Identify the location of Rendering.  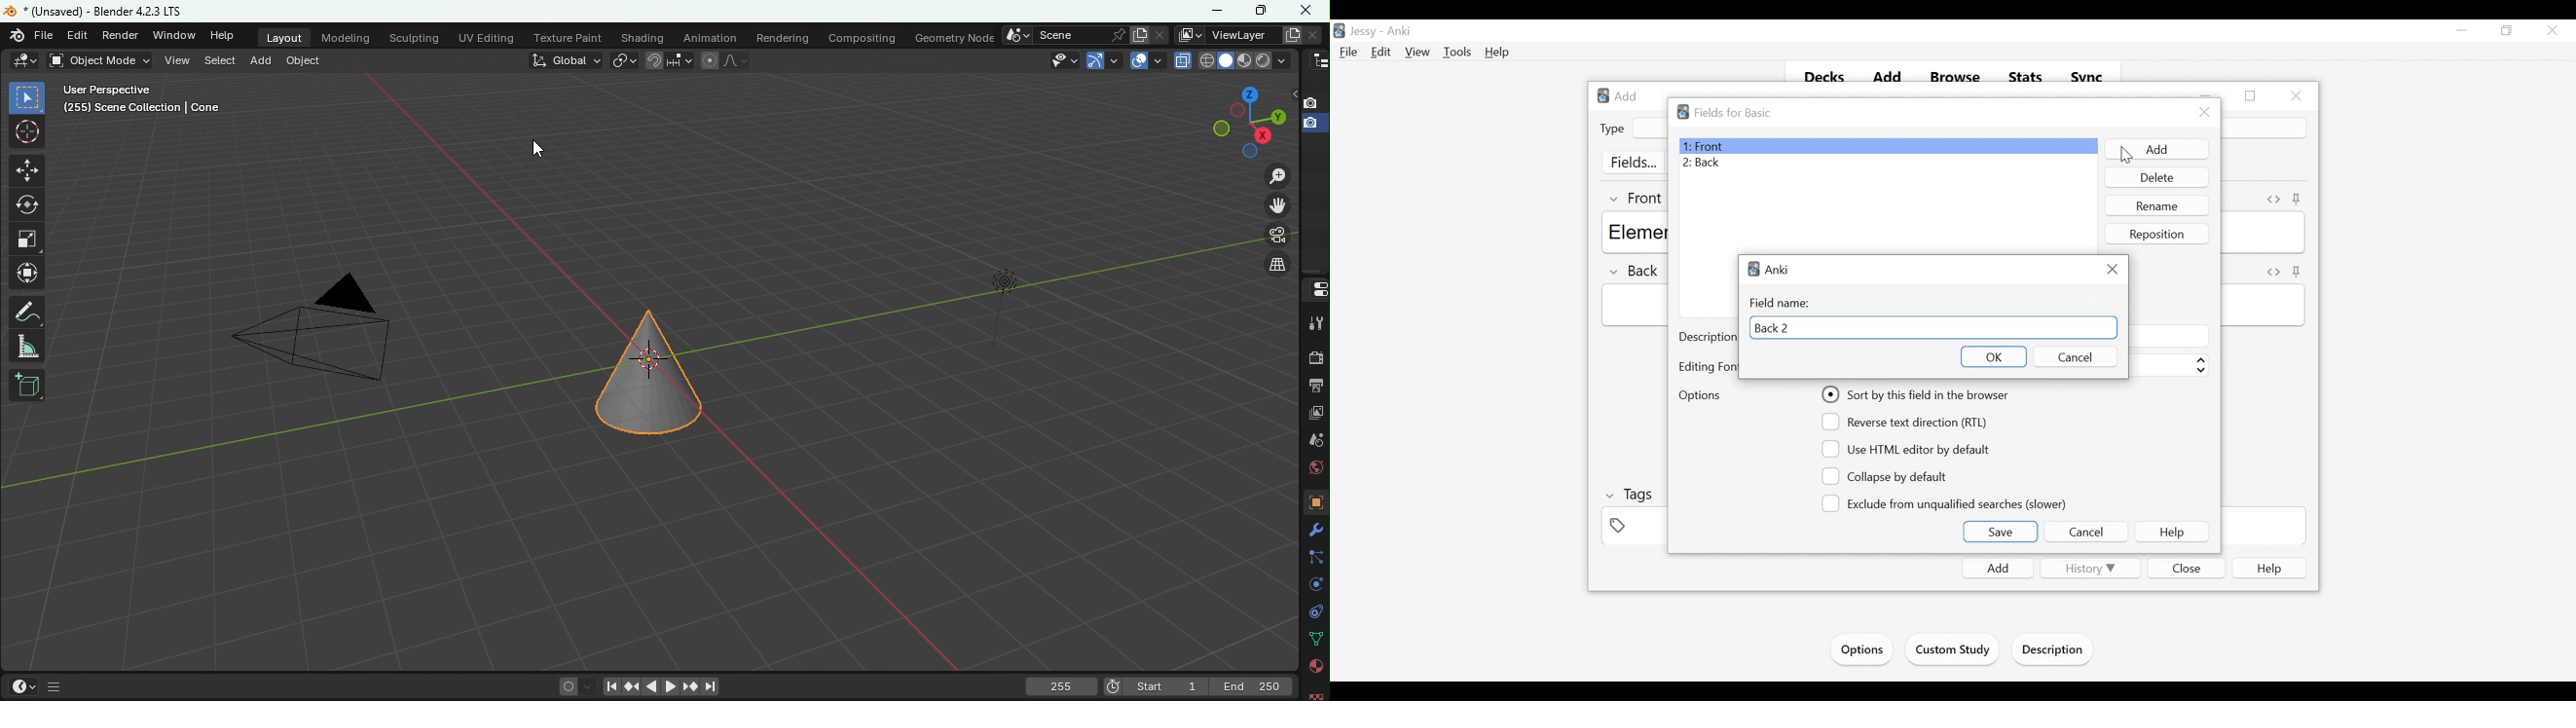
(784, 37).